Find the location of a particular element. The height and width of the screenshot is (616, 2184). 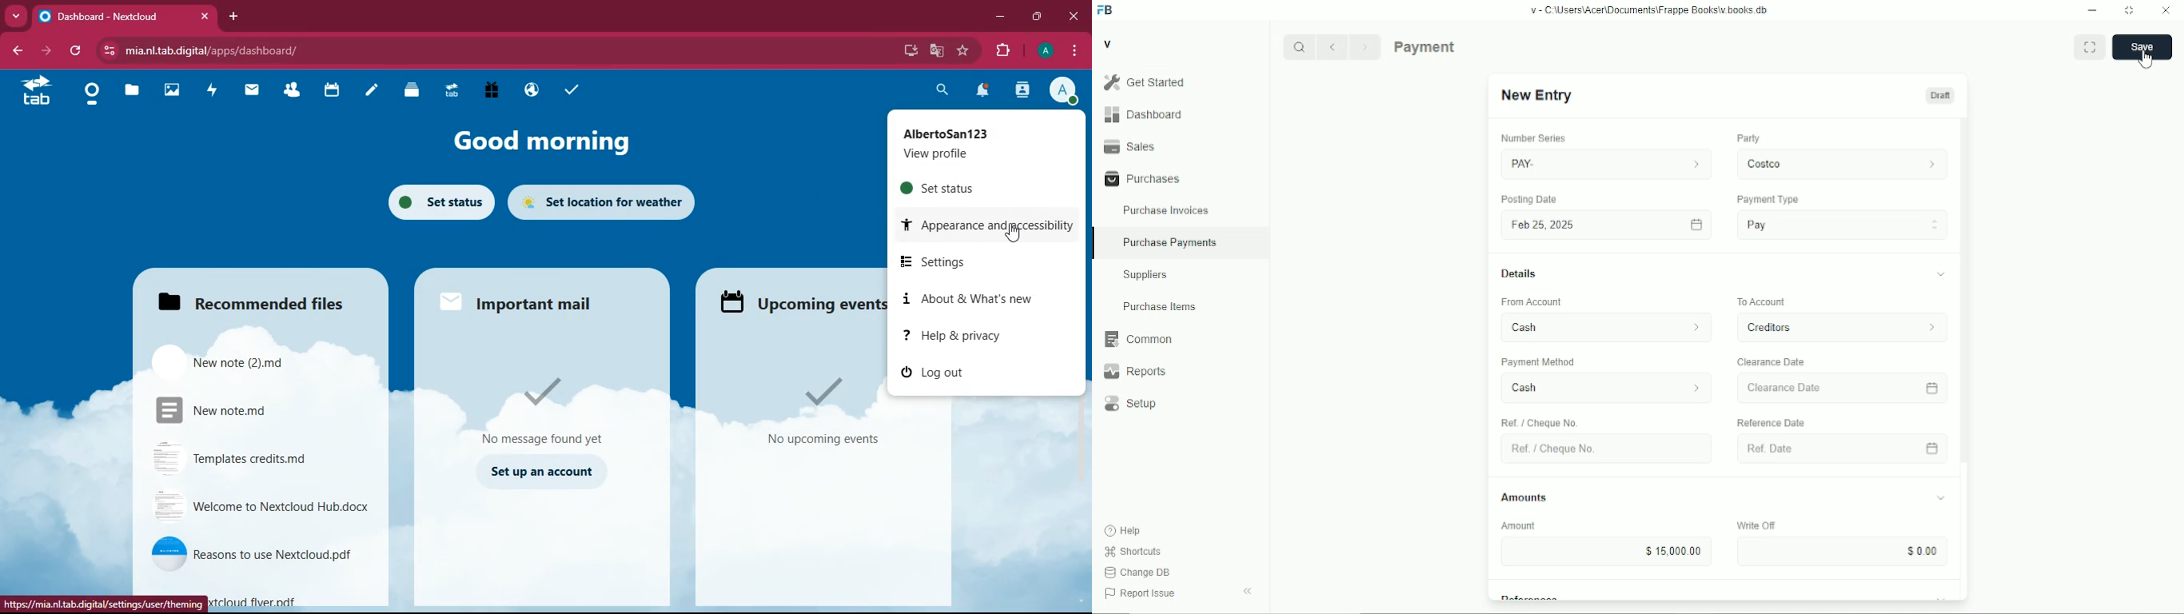

calender is located at coordinates (1934, 448).